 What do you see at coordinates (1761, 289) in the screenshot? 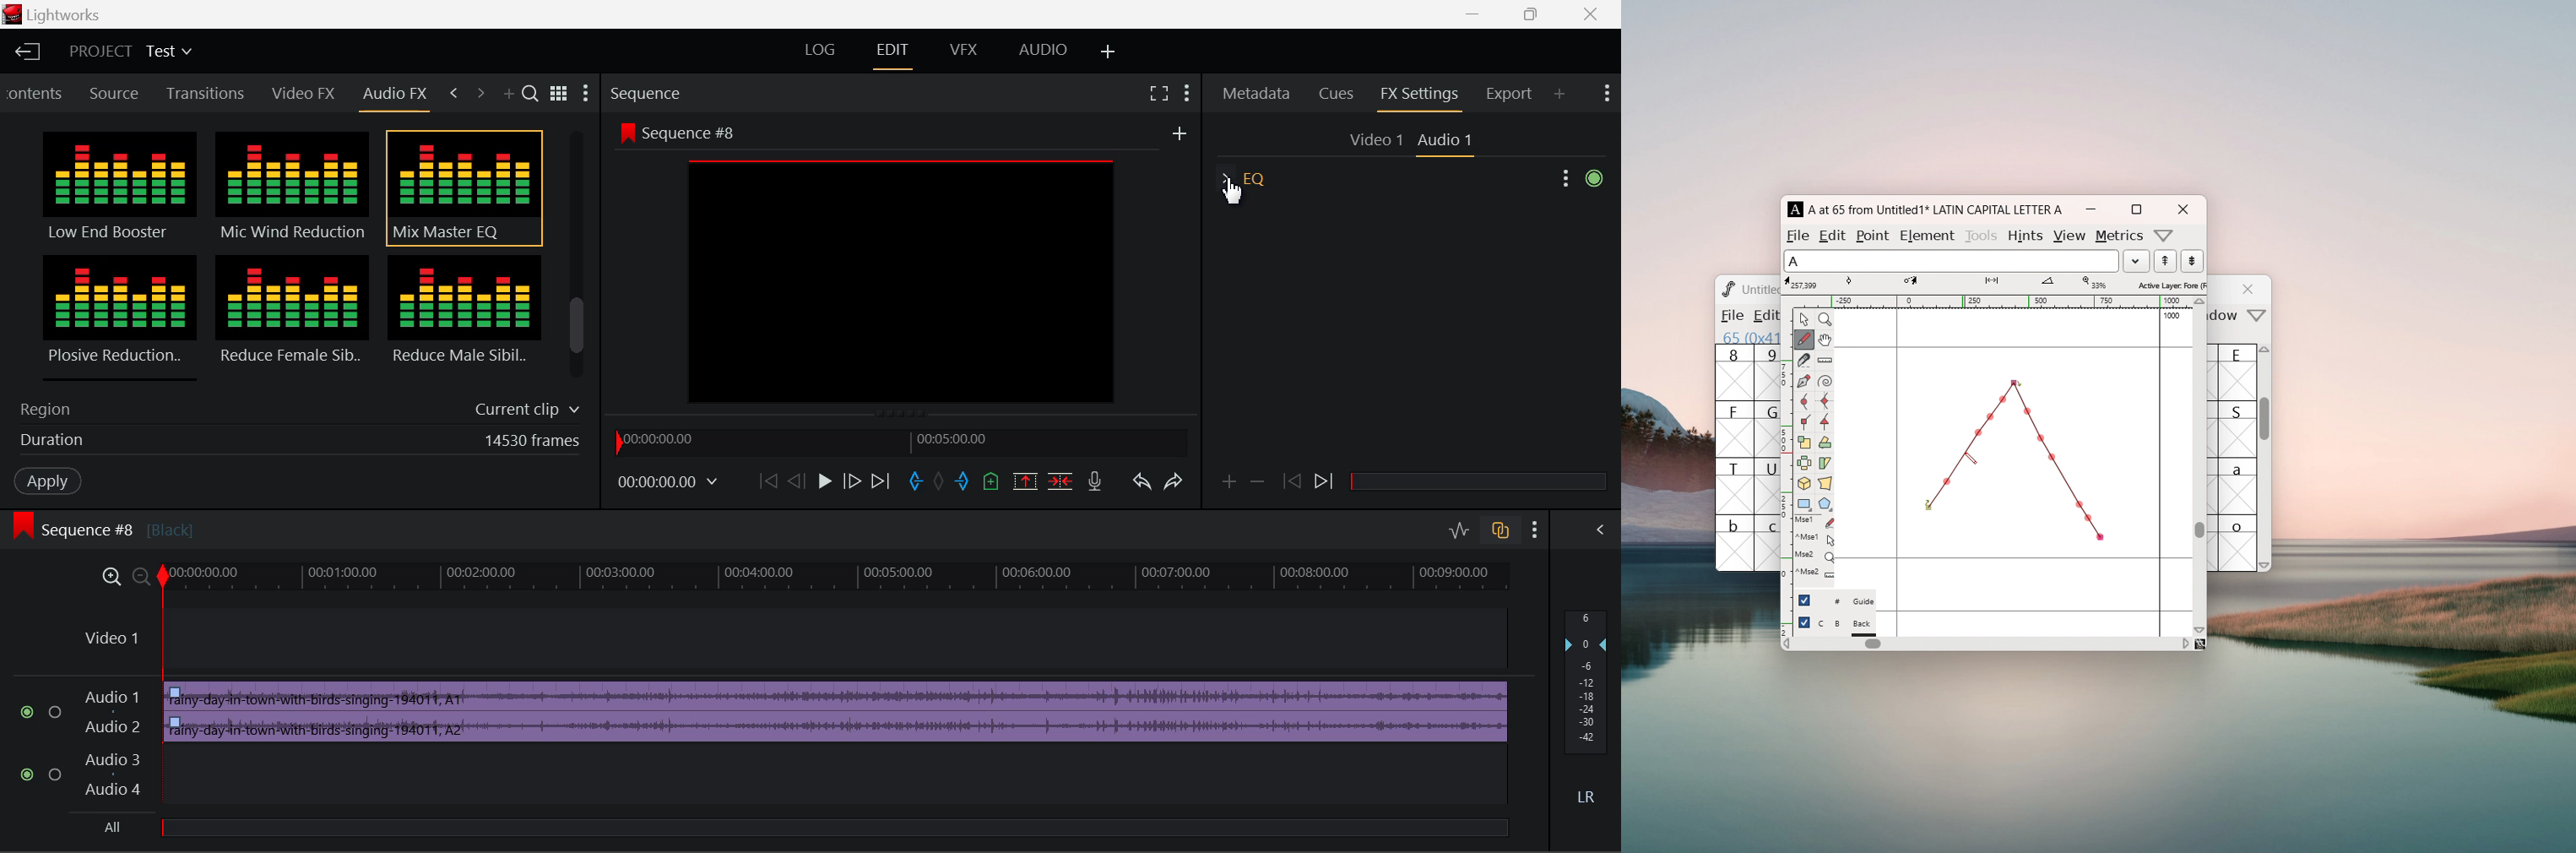
I see `Untitled? Untitled1.sfd (1508859-1)` at bounding box center [1761, 289].